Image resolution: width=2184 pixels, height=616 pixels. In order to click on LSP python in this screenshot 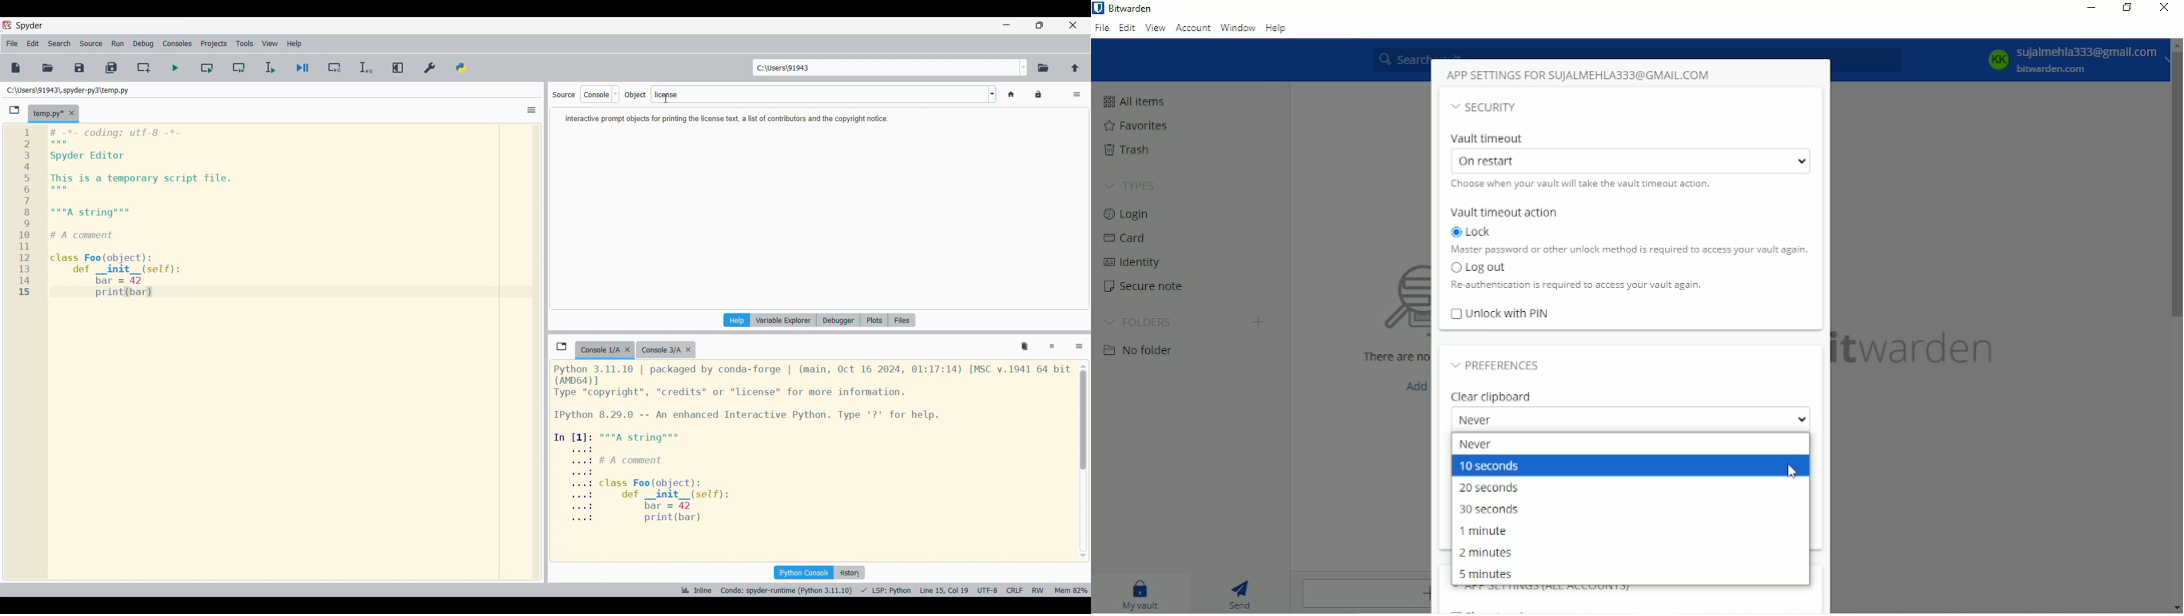, I will do `click(888, 589)`.